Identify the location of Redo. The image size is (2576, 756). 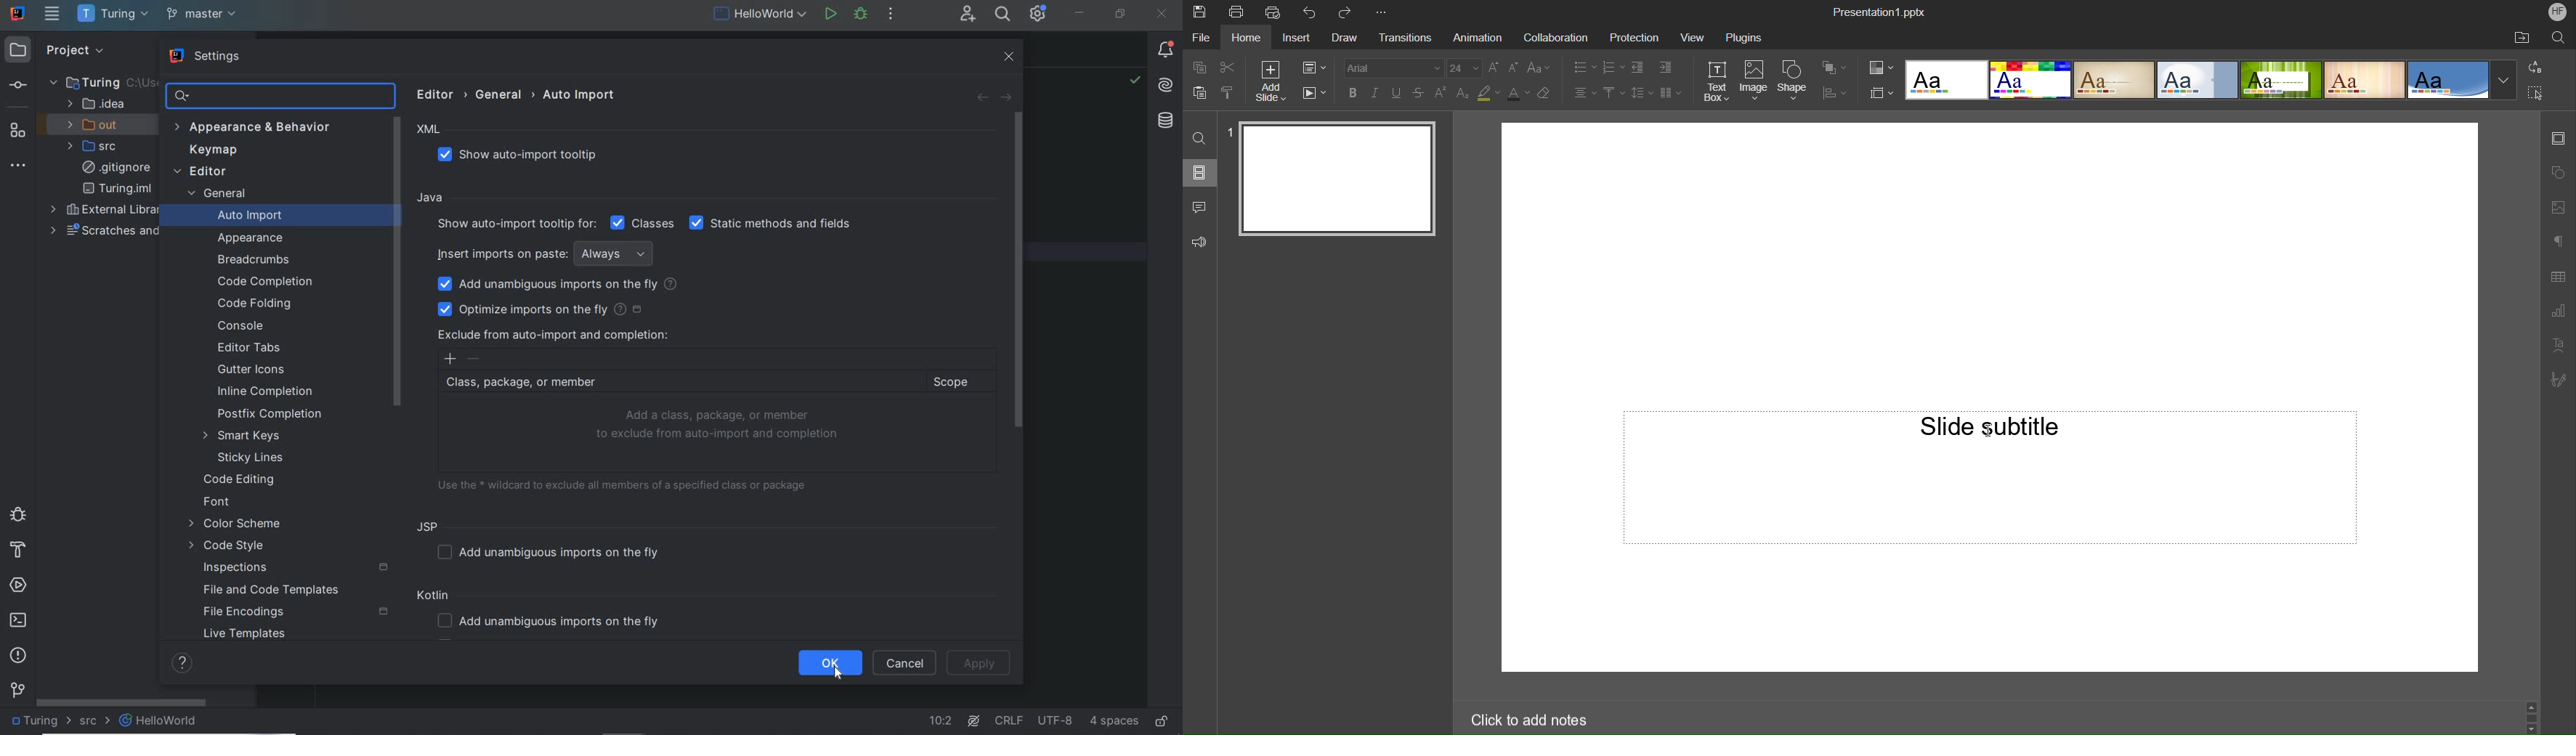
(1348, 12).